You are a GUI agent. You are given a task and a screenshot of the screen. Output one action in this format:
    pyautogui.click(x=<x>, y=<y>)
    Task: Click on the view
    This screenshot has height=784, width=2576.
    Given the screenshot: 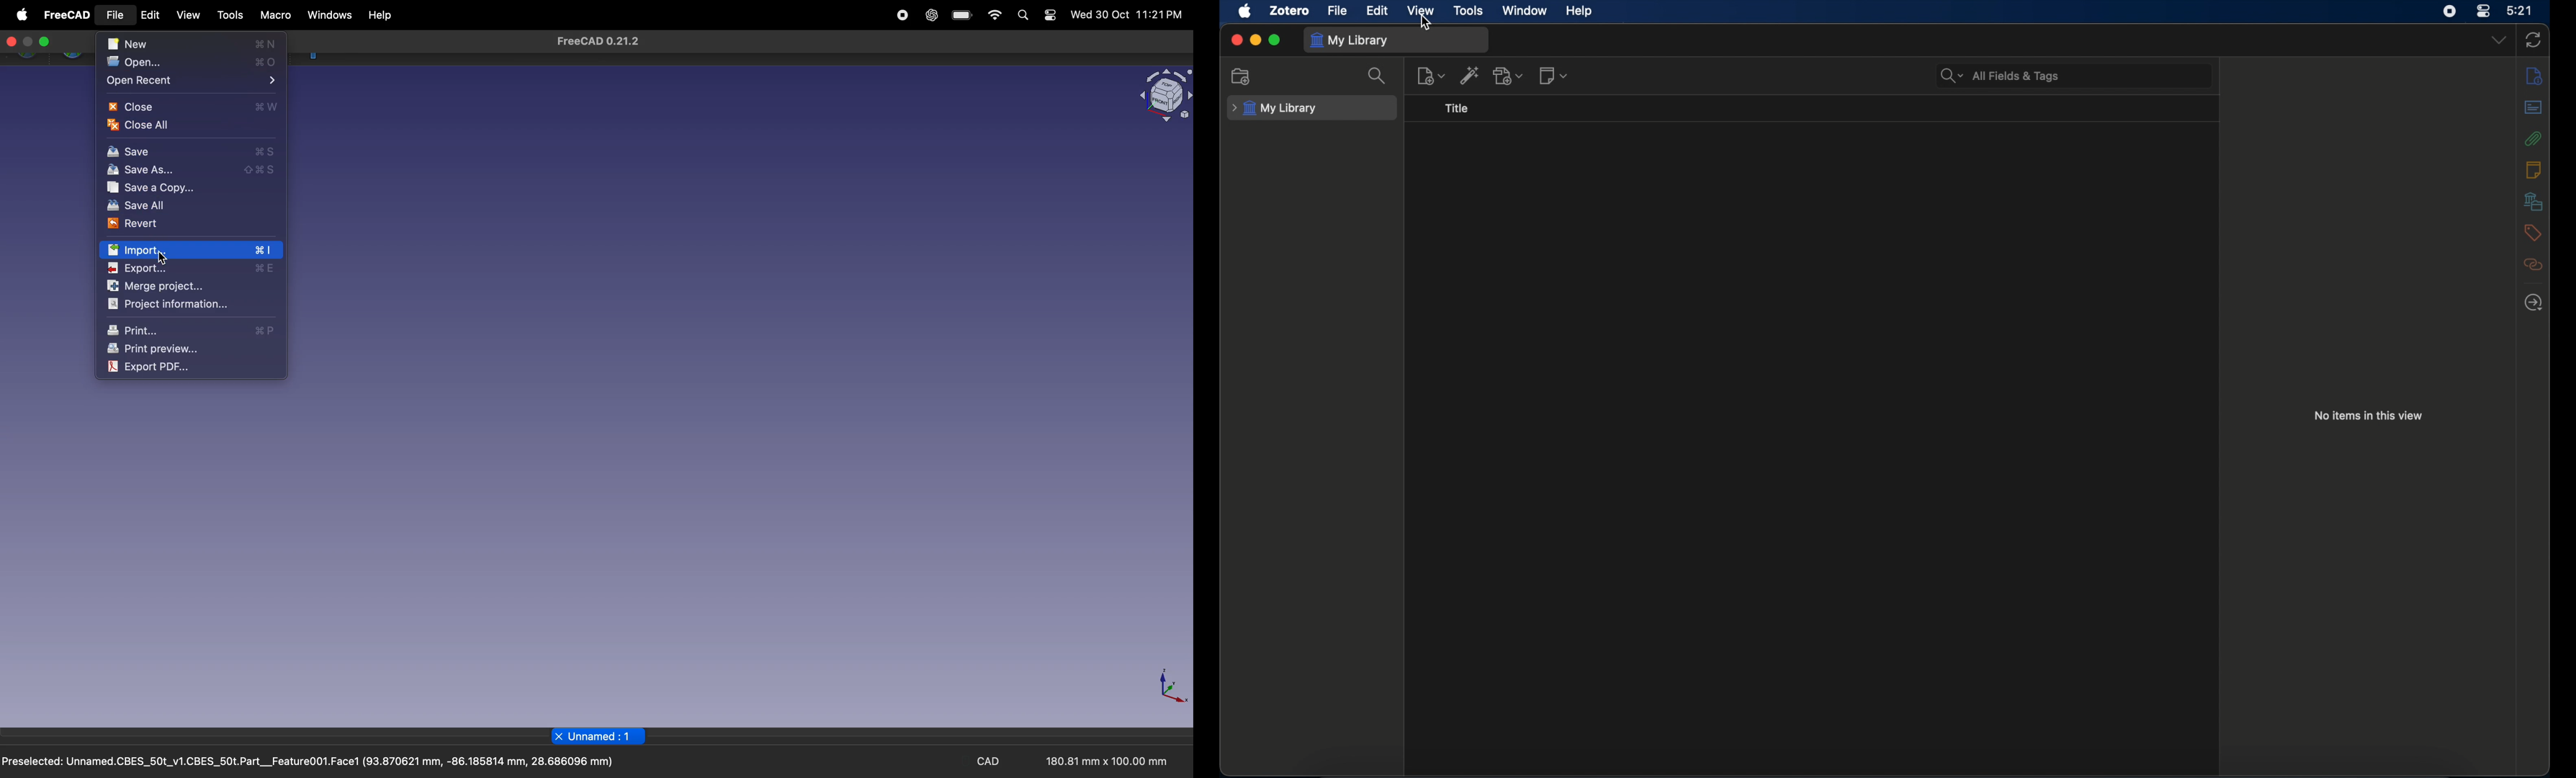 What is the action you would take?
    pyautogui.click(x=1419, y=10)
    